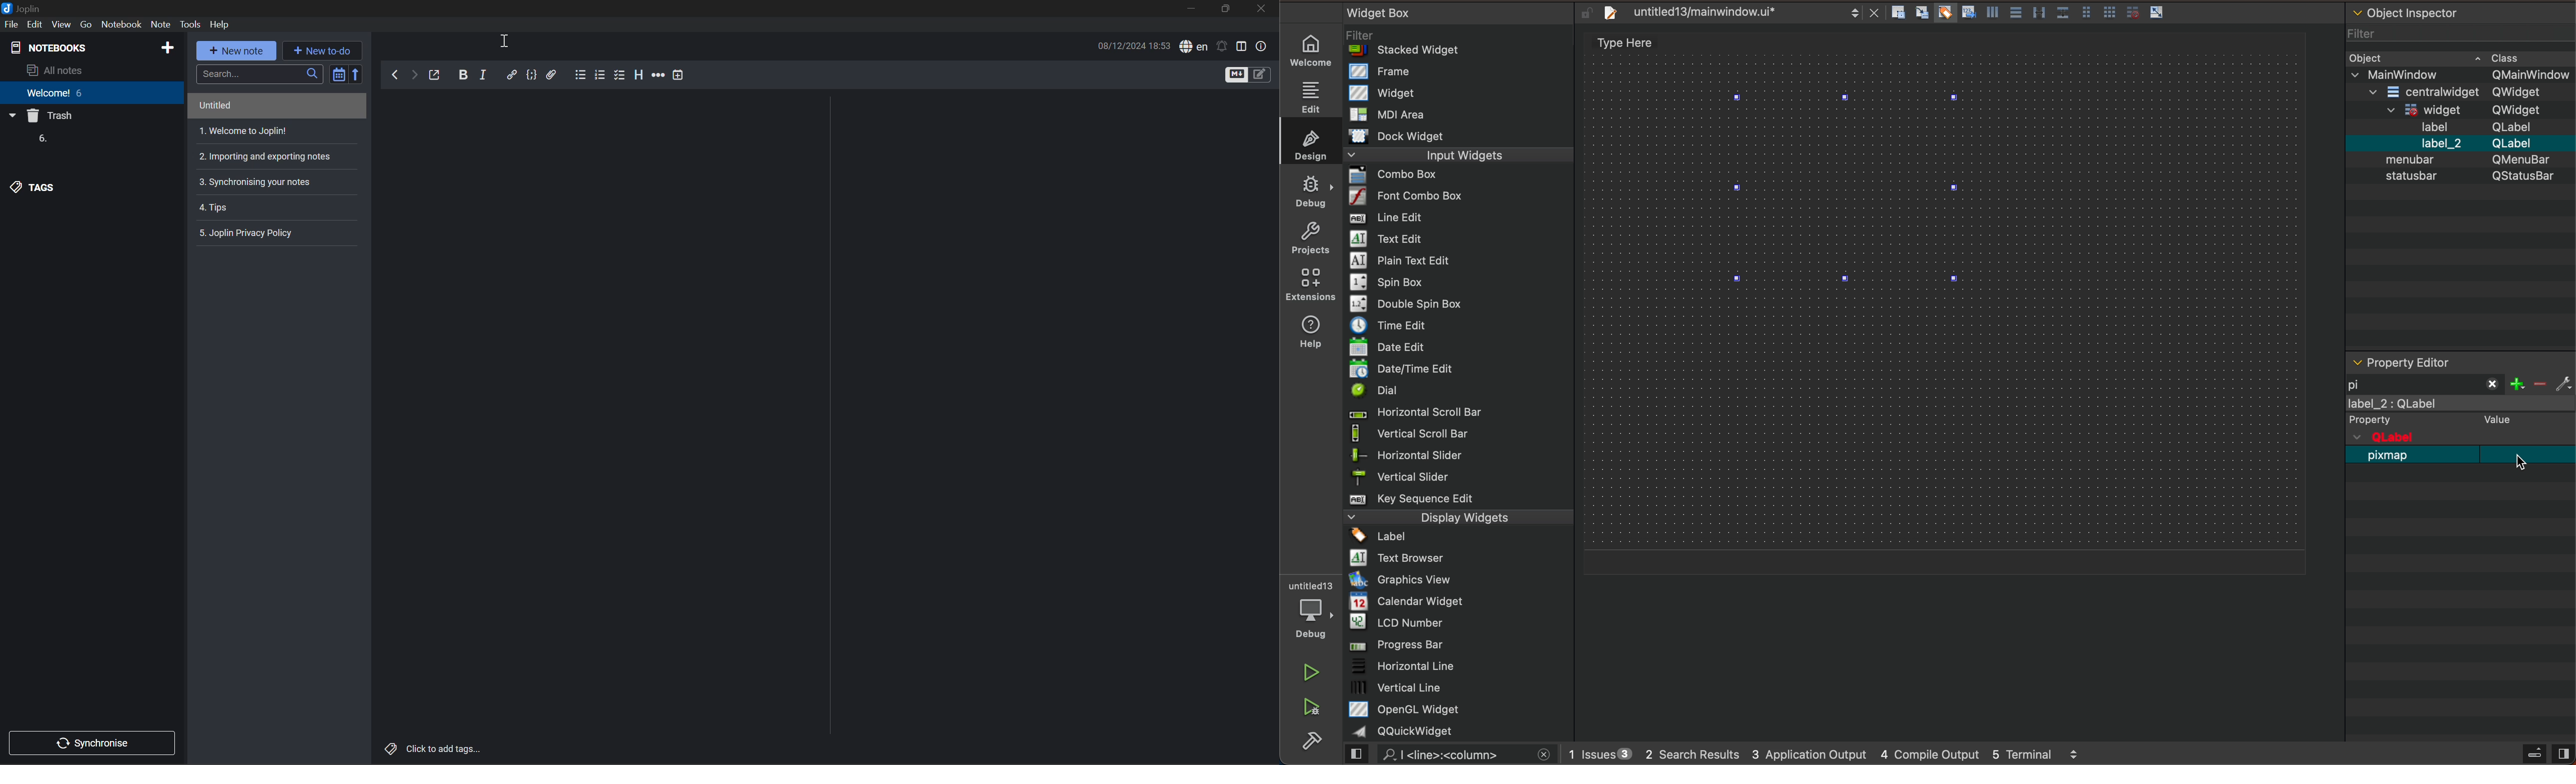  I want to click on Toggle editor layout, so click(1242, 45).